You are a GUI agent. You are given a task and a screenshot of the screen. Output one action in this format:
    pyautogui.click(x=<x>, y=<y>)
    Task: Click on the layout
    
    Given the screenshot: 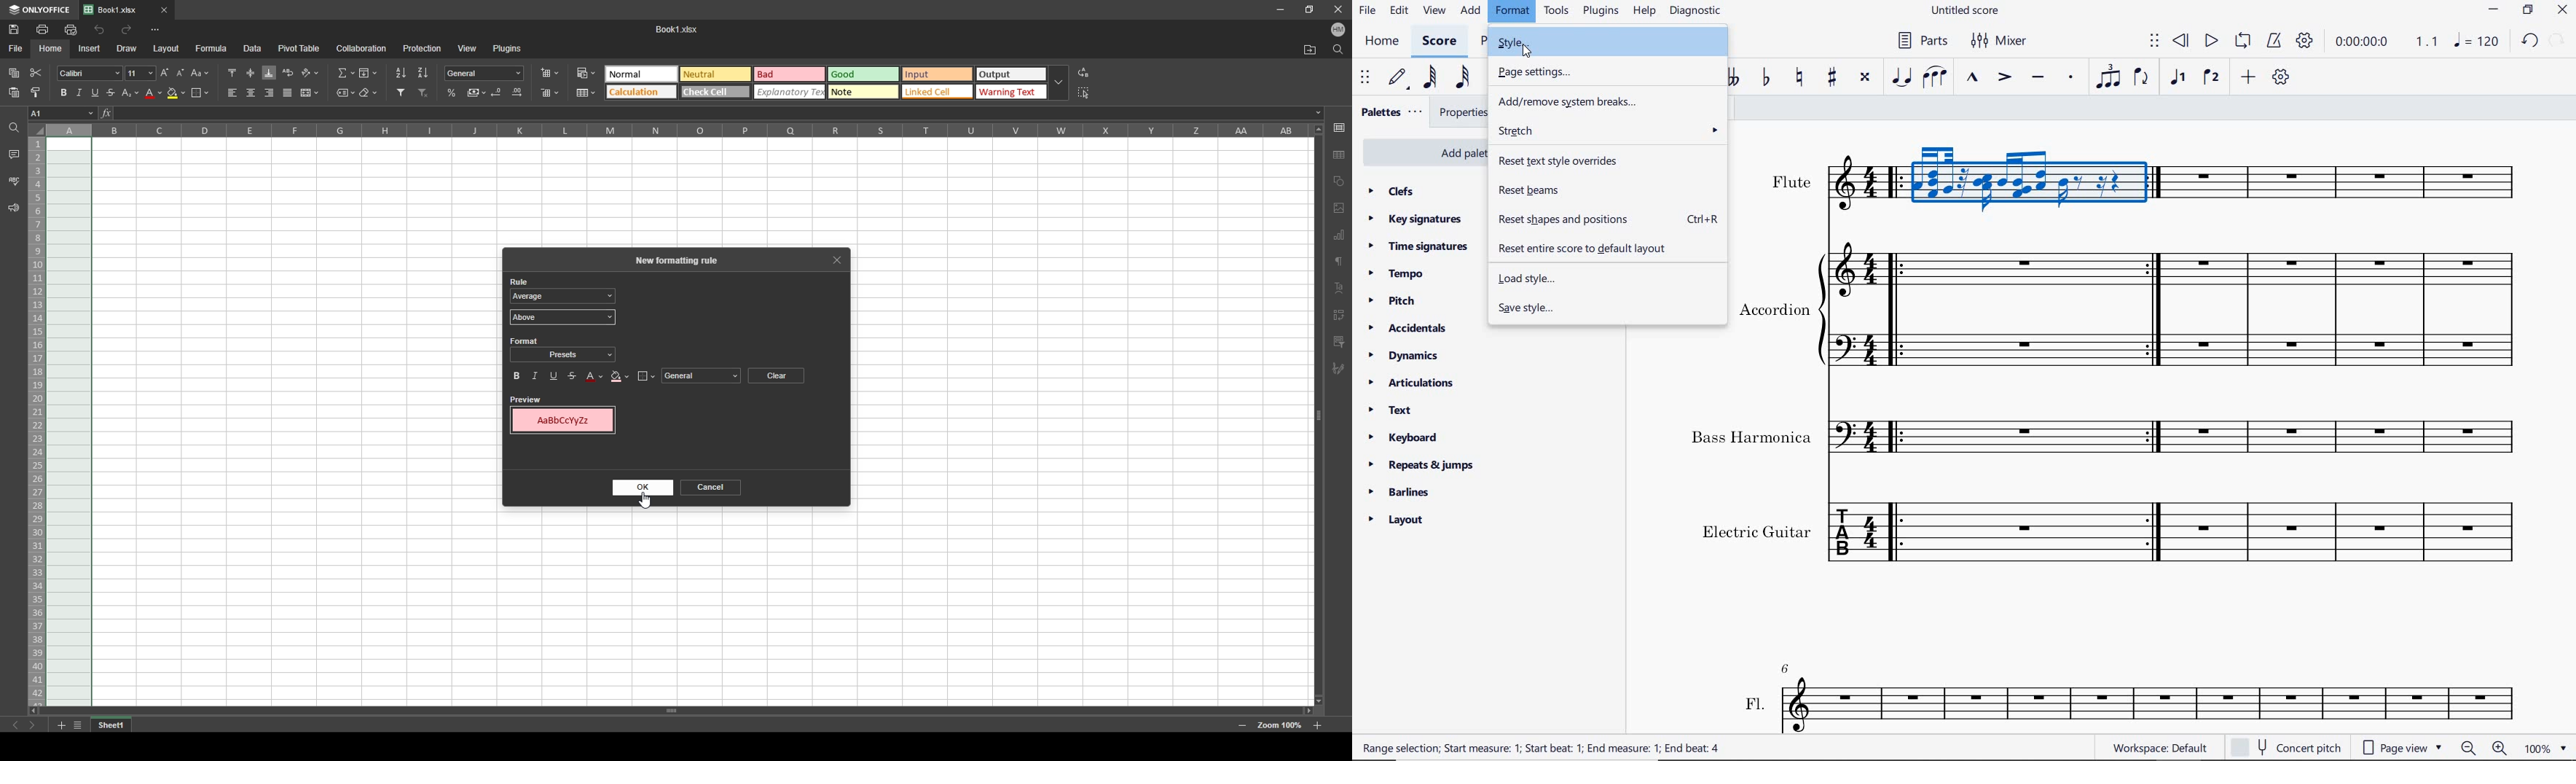 What is the action you would take?
    pyautogui.click(x=1397, y=520)
    